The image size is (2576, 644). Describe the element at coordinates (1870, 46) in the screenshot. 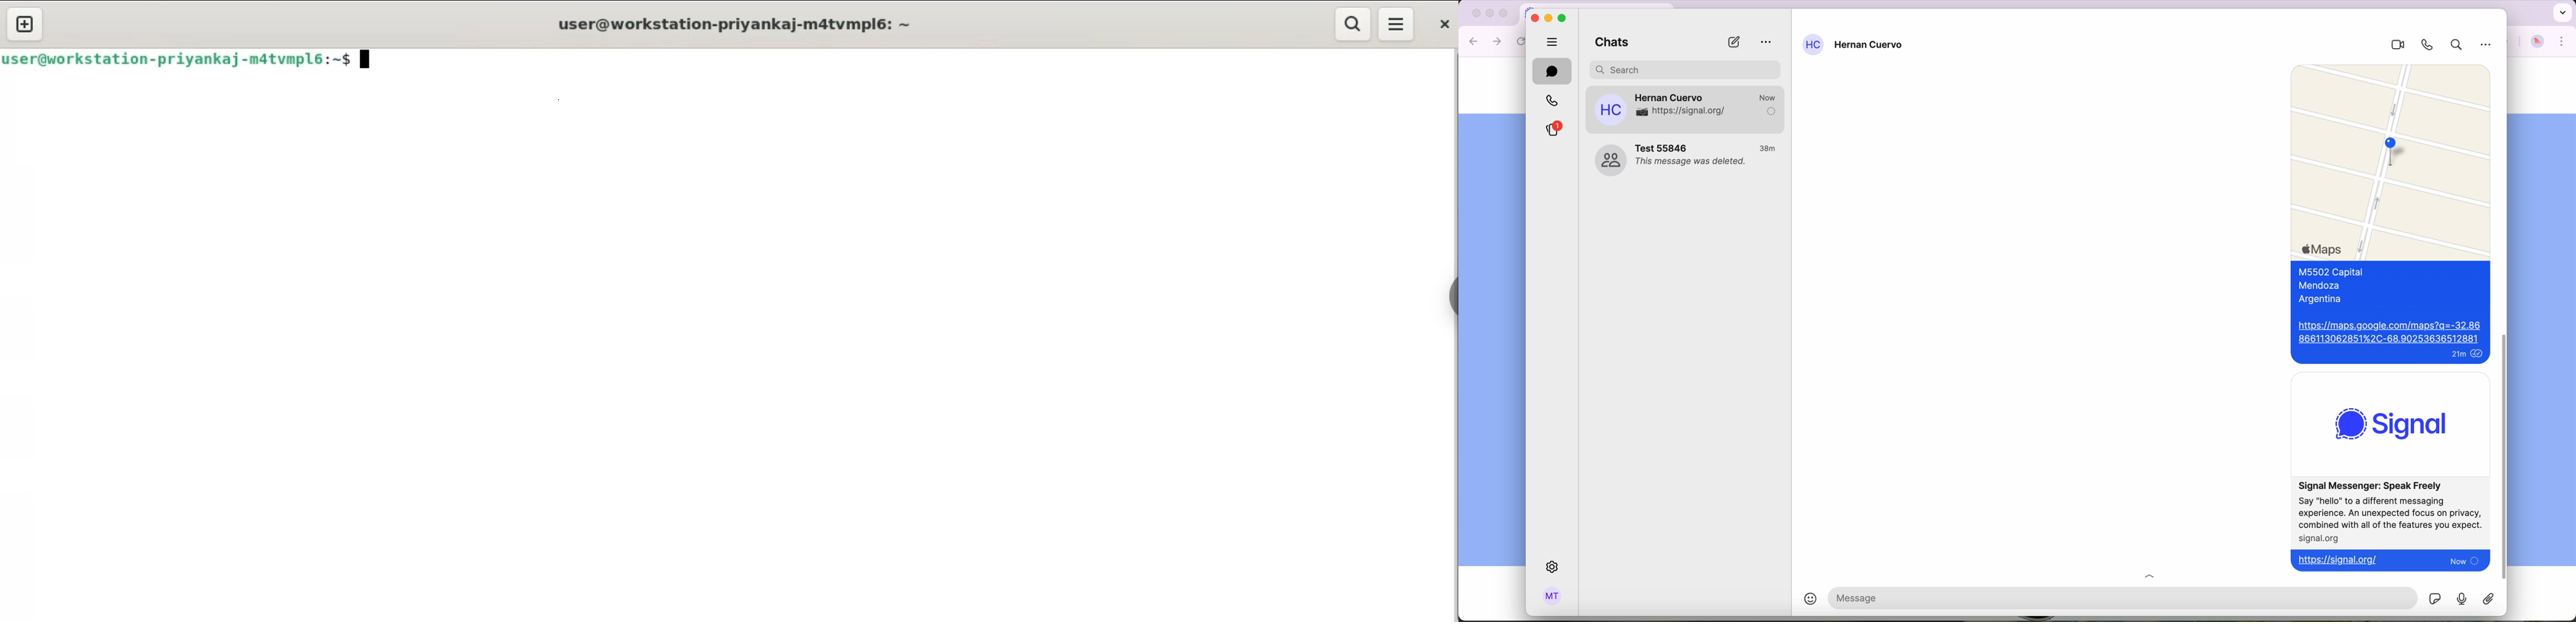

I see `Hernan Cuervo` at that location.